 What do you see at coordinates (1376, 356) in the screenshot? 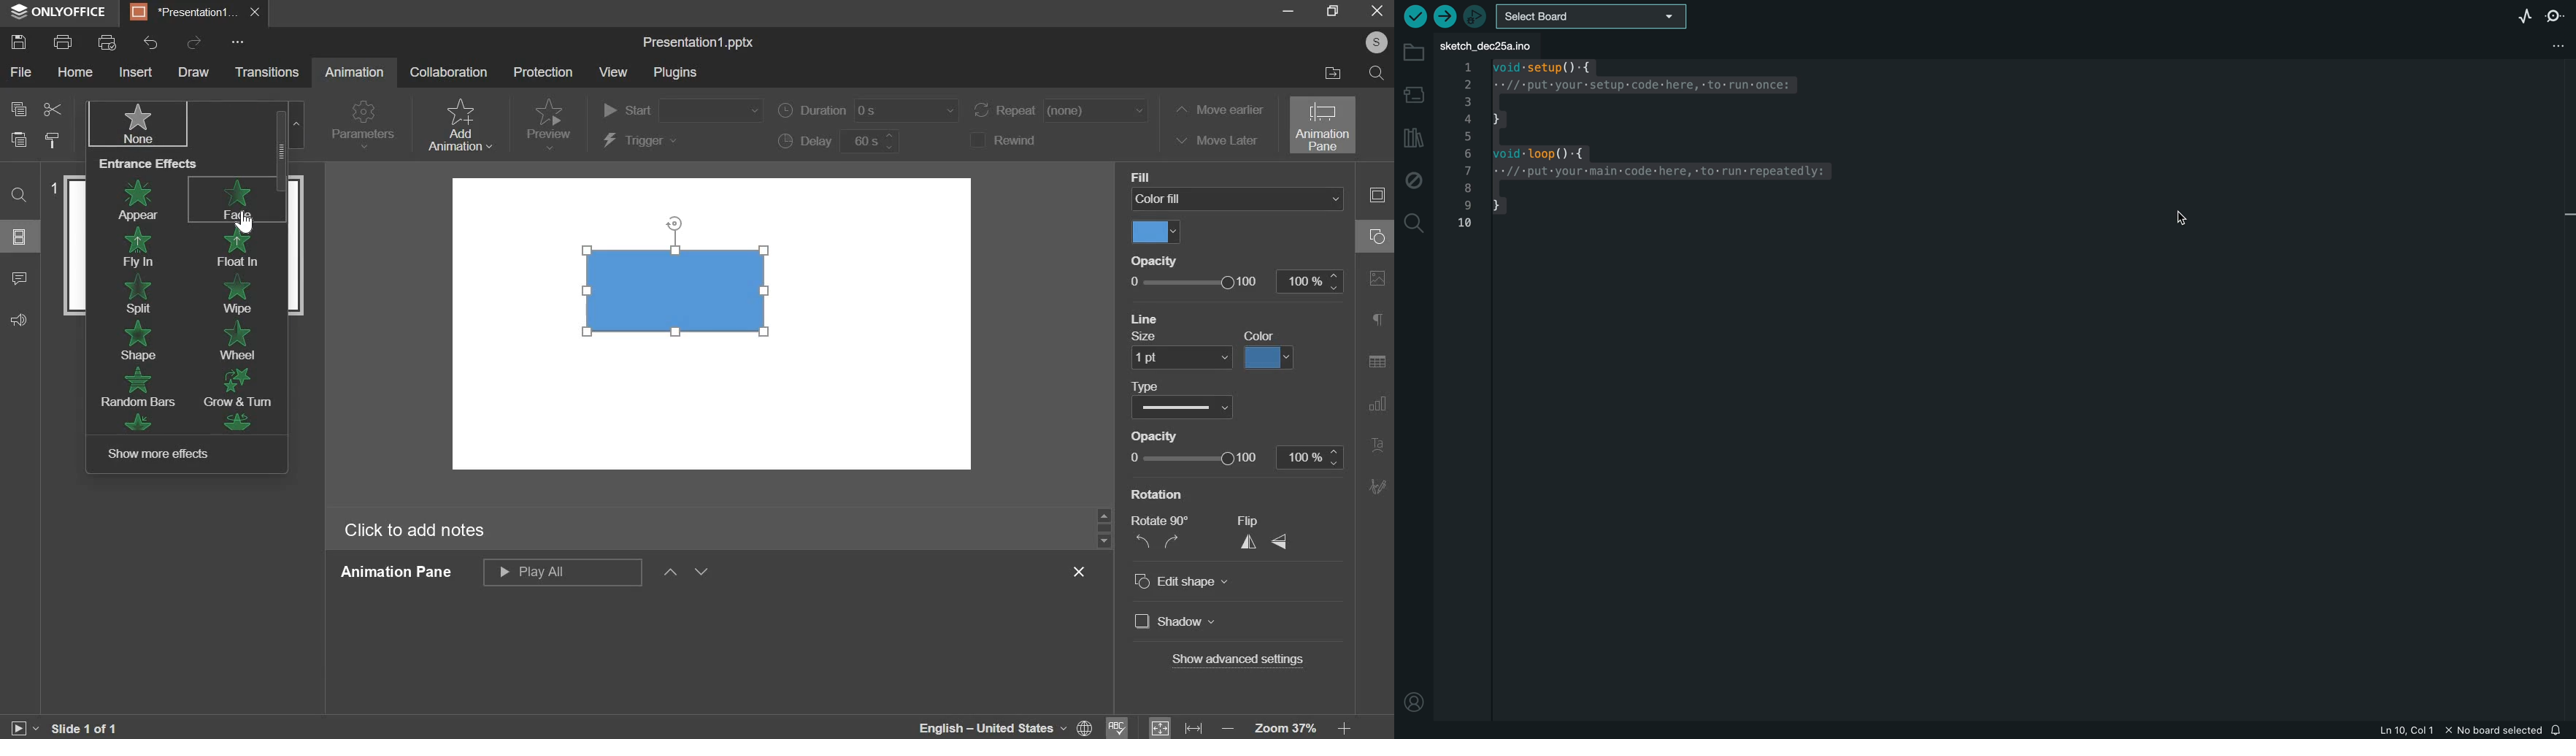
I see `Animation Pane` at bounding box center [1376, 356].